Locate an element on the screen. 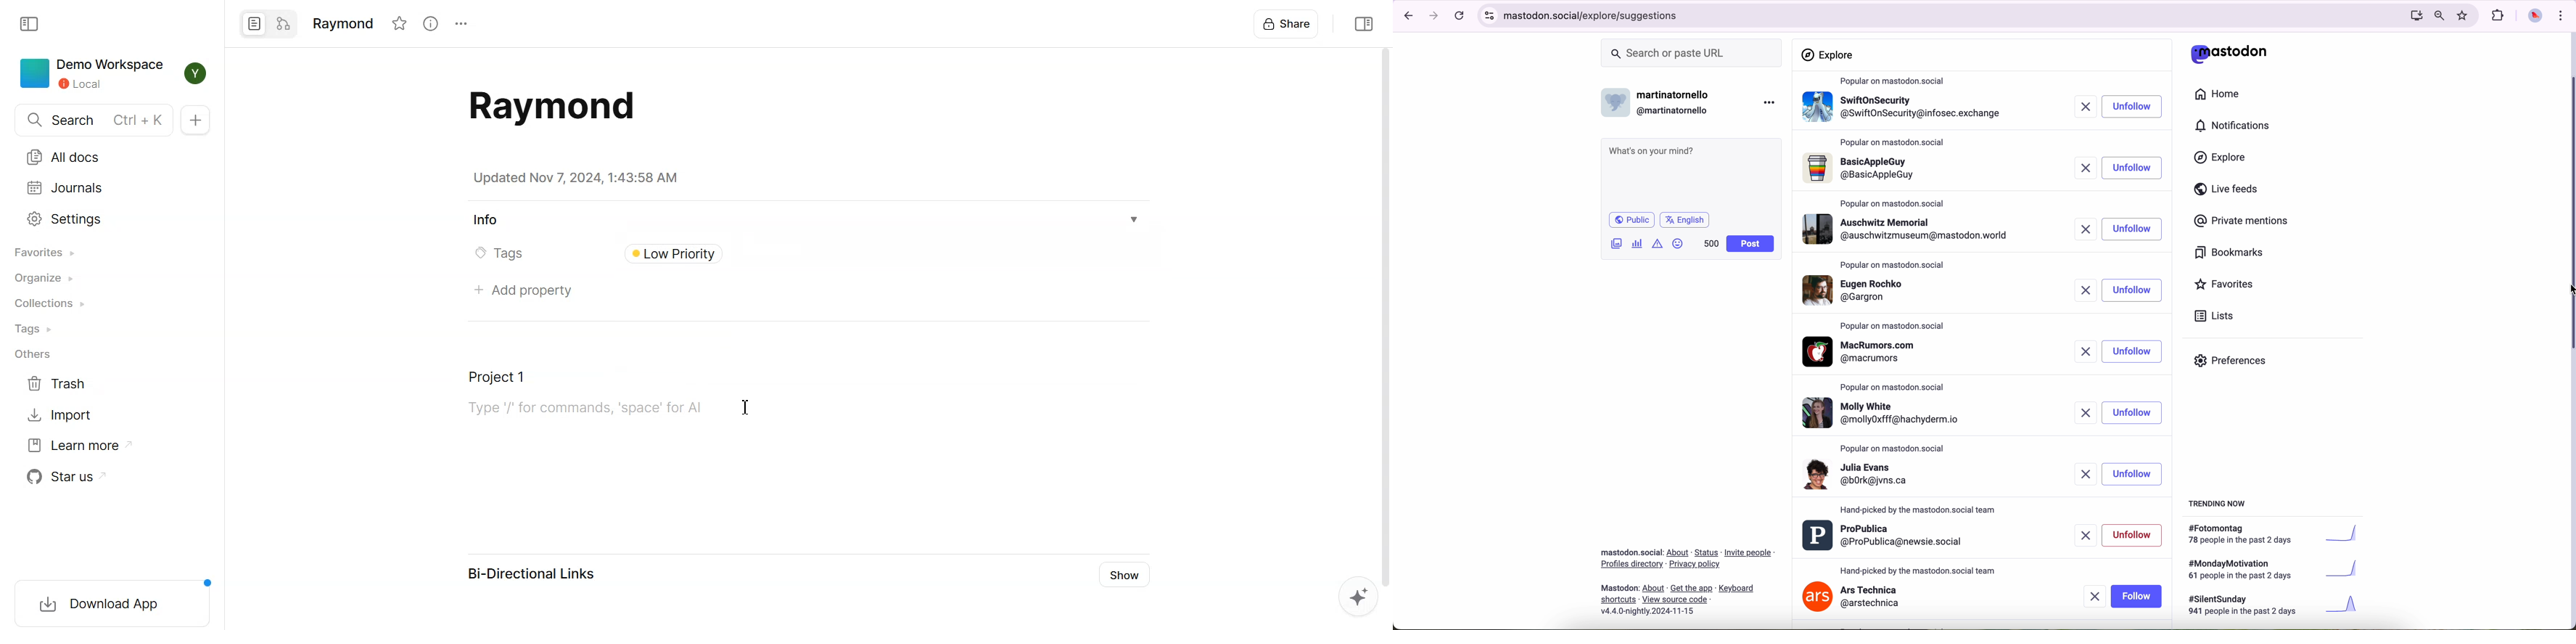  private mentions is located at coordinates (2242, 221).